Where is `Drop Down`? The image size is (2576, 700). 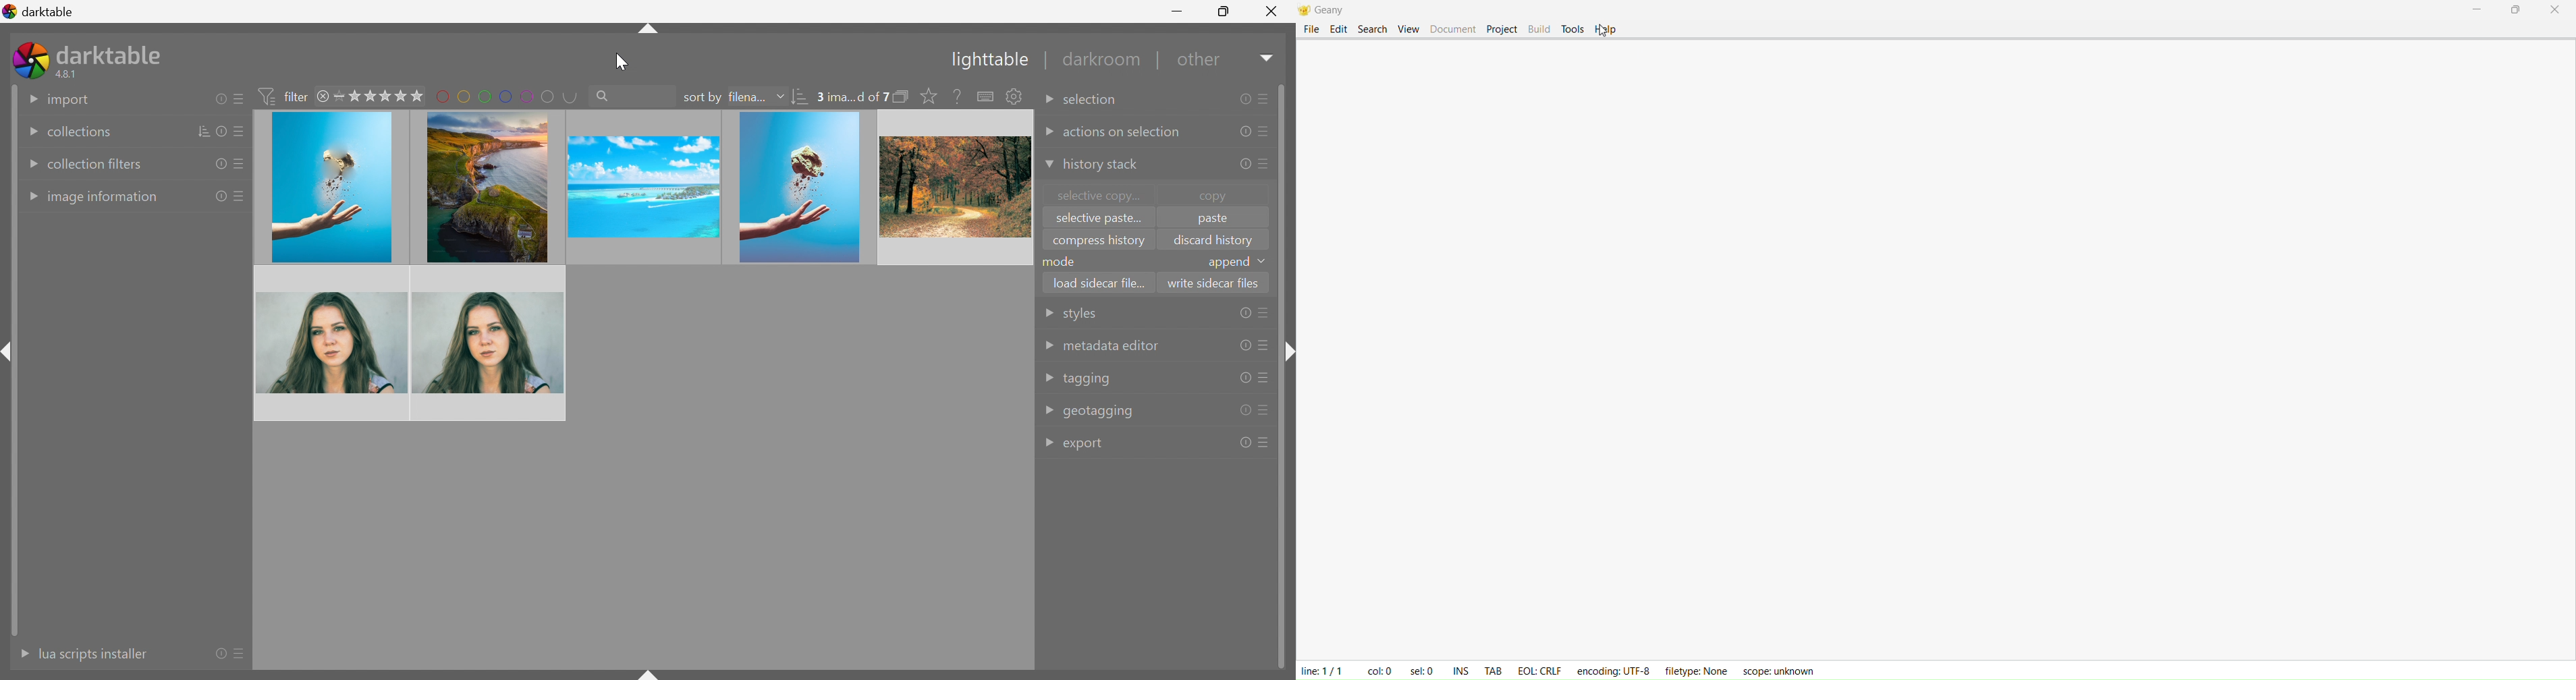
Drop Down is located at coordinates (1048, 443).